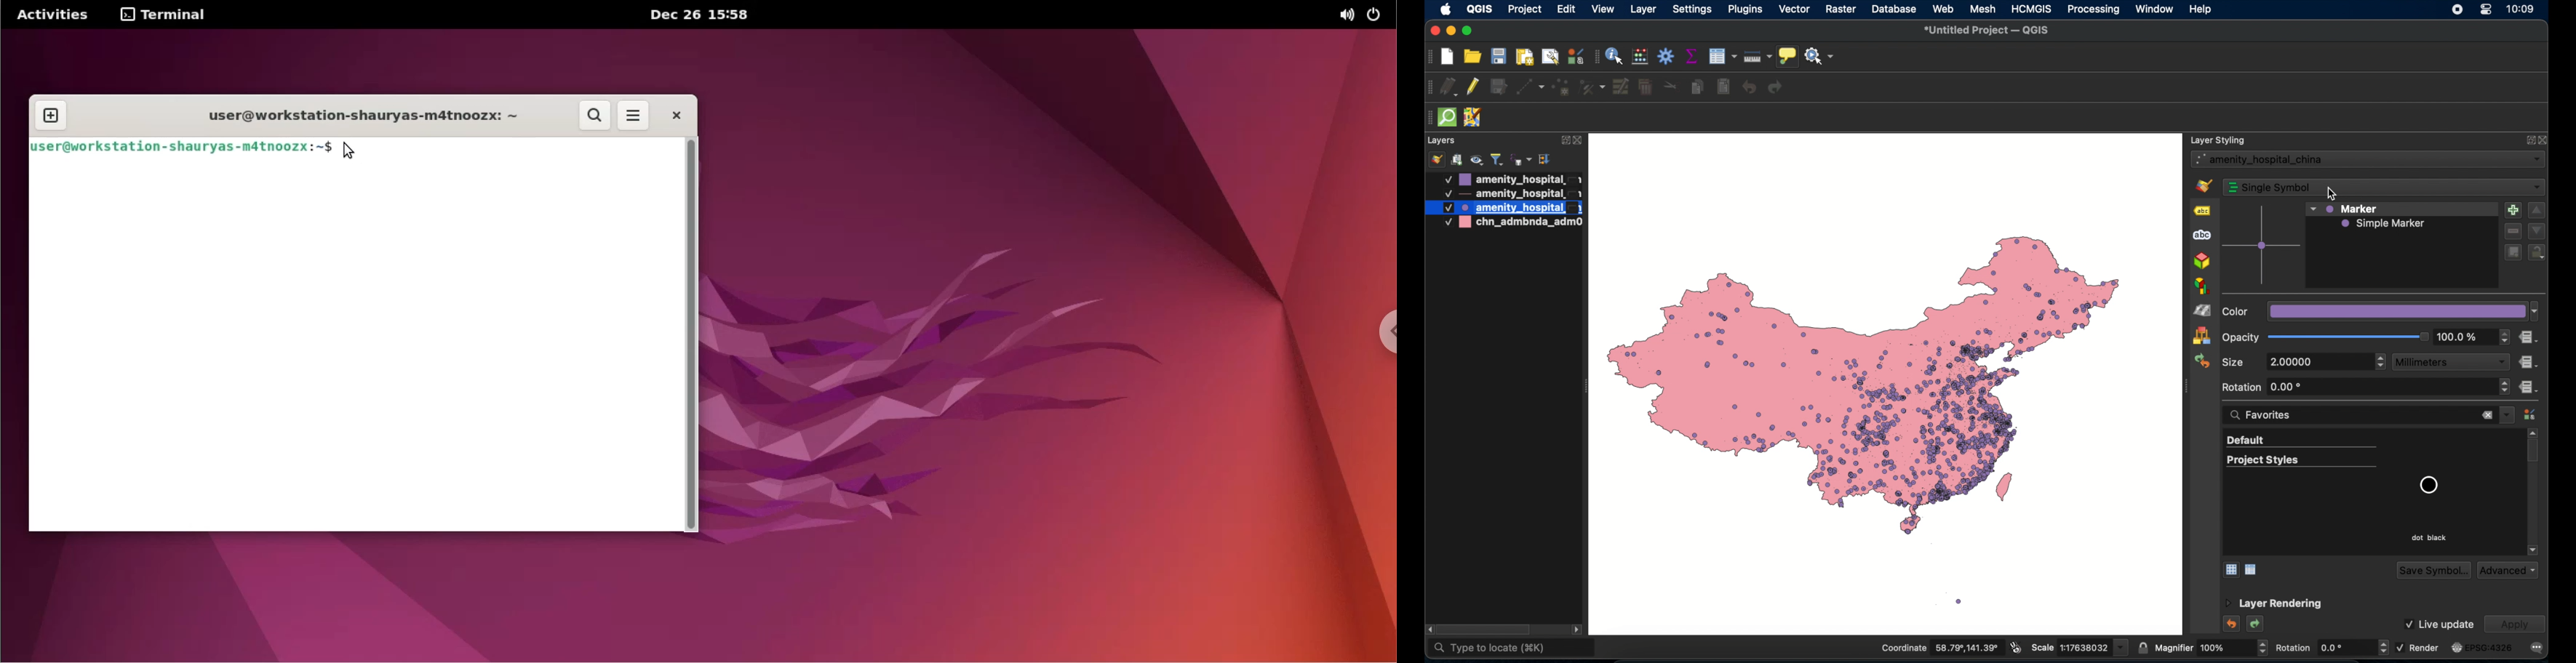  Describe the element at coordinates (1566, 9) in the screenshot. I see `edit` at that location.